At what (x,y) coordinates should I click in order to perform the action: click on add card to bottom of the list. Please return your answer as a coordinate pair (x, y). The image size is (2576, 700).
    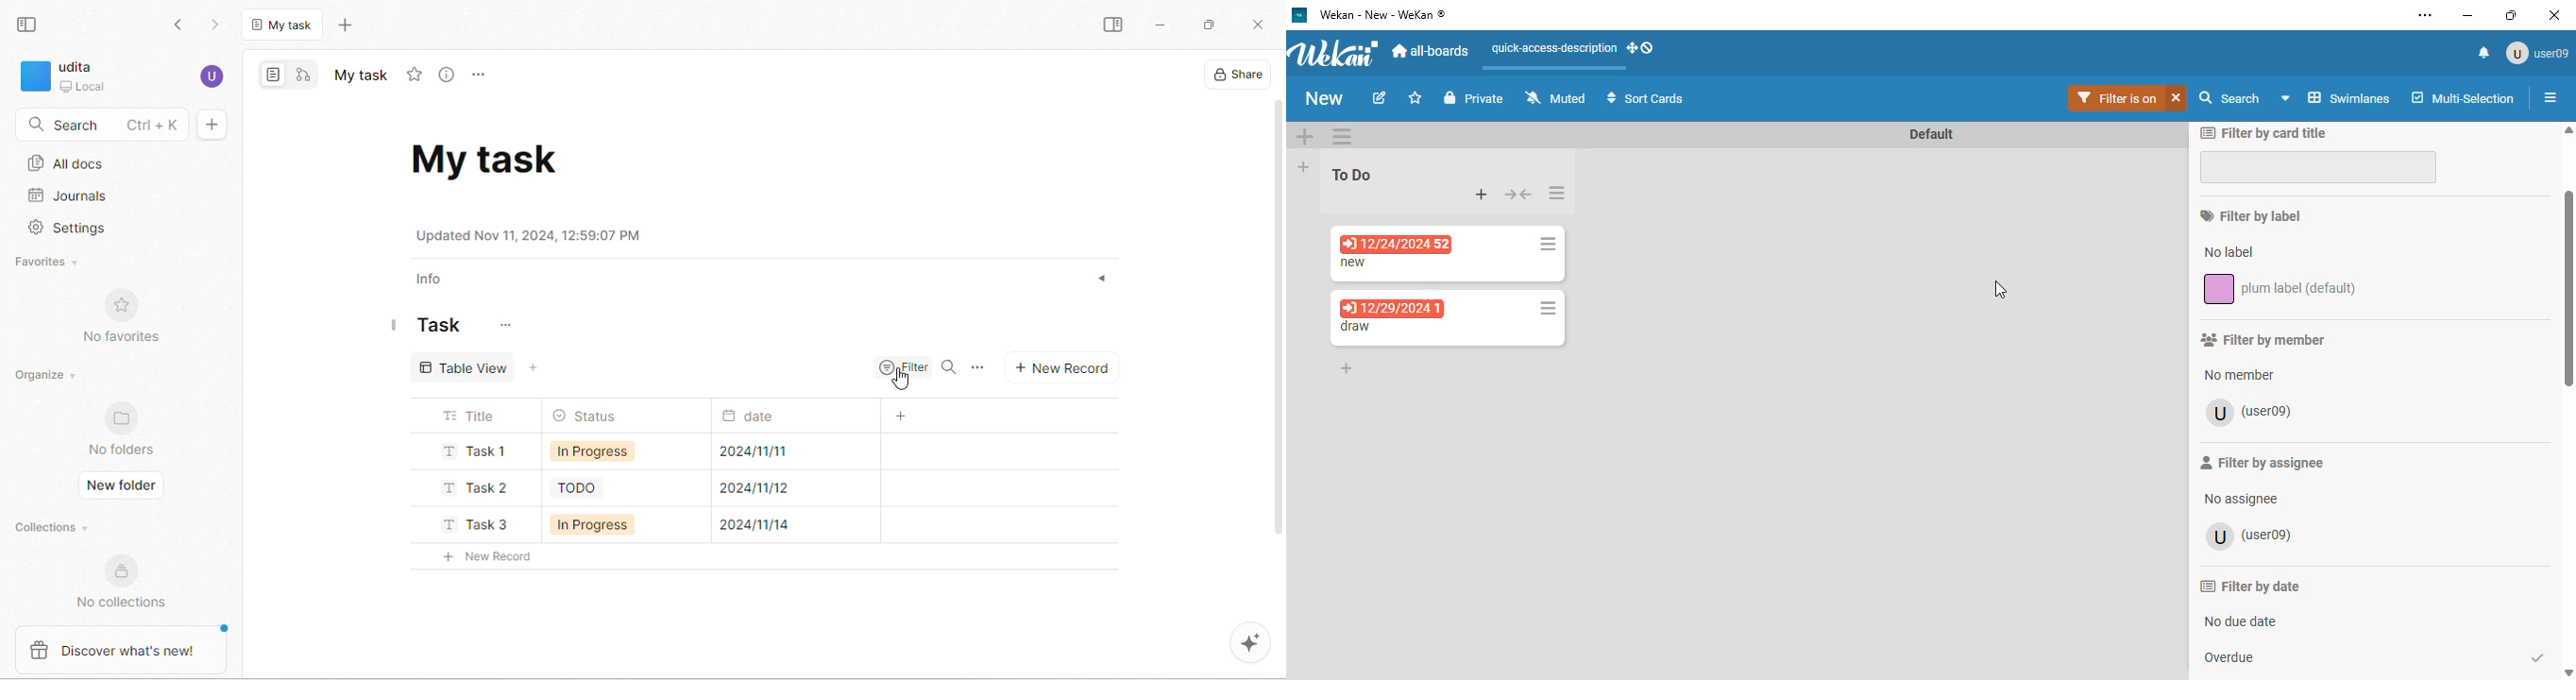
    Looking at the image, I should click on (1347, 369).